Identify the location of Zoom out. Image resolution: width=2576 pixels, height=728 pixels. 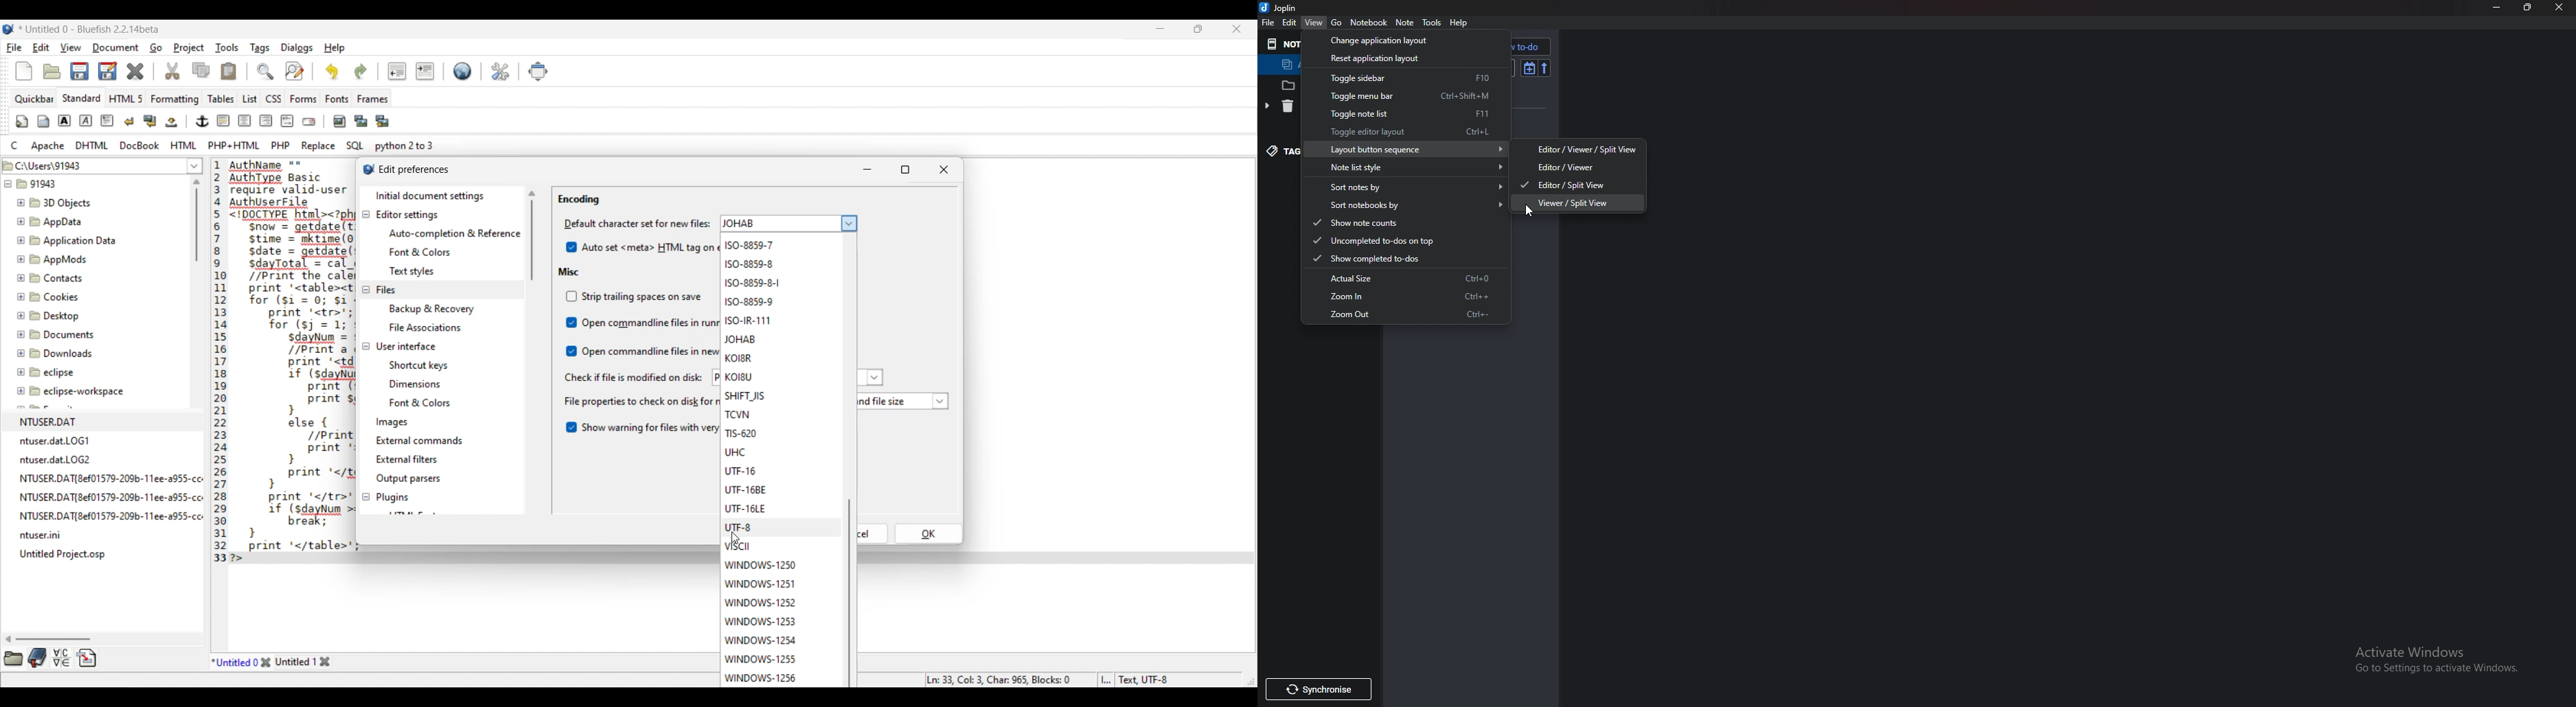
(1407, 314).